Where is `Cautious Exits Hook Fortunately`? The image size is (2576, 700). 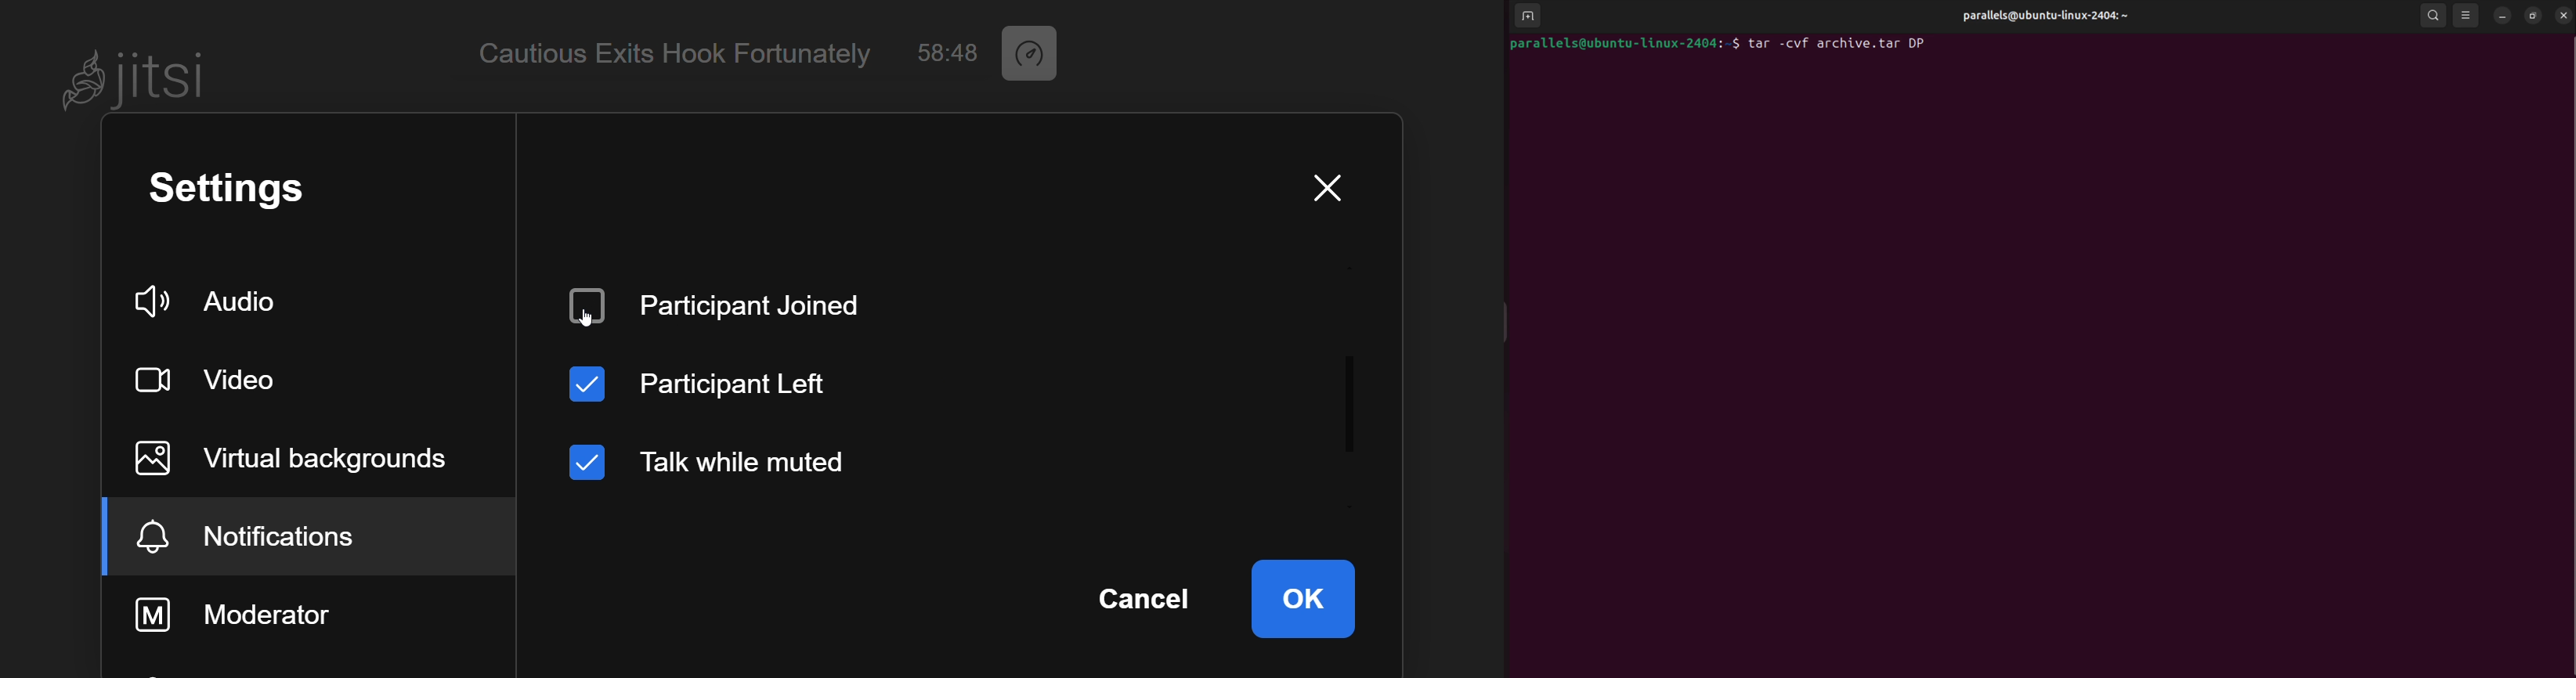
Cautious Exits Hook Fortunately is located at coordinates (677, 56).